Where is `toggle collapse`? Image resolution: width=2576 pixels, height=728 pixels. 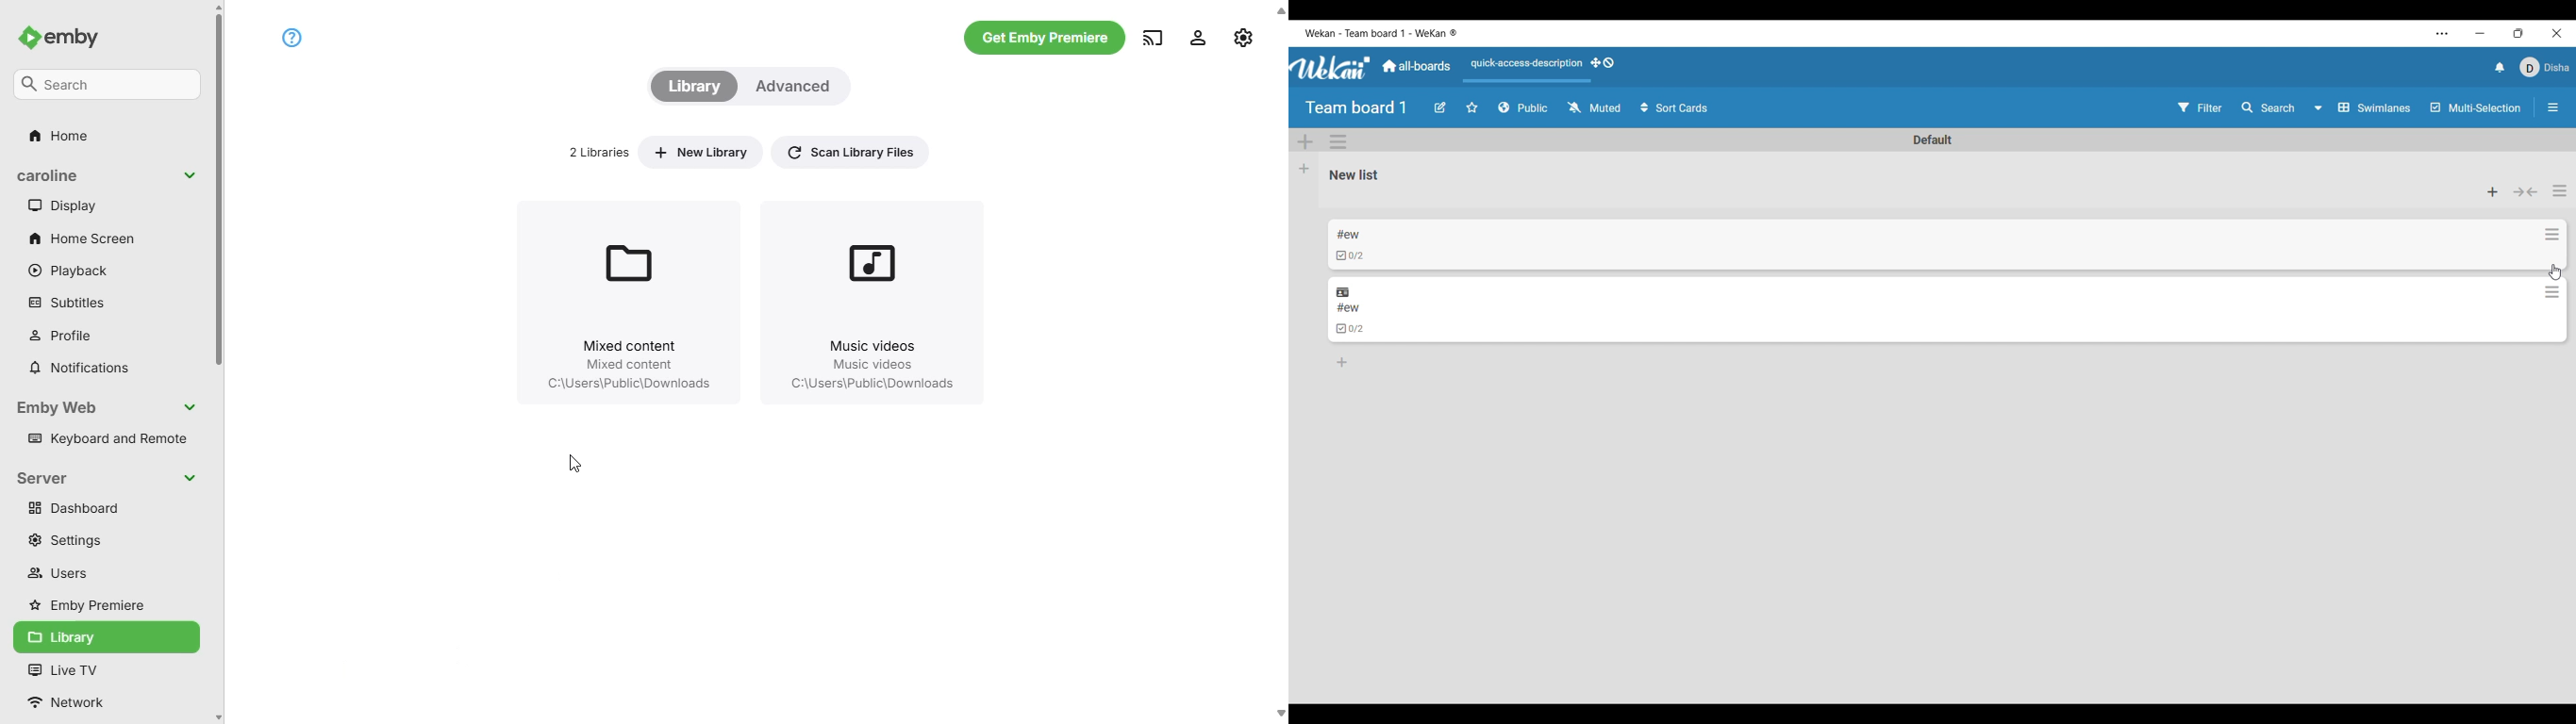 toggle collapse is located at coordinates (190, 175).